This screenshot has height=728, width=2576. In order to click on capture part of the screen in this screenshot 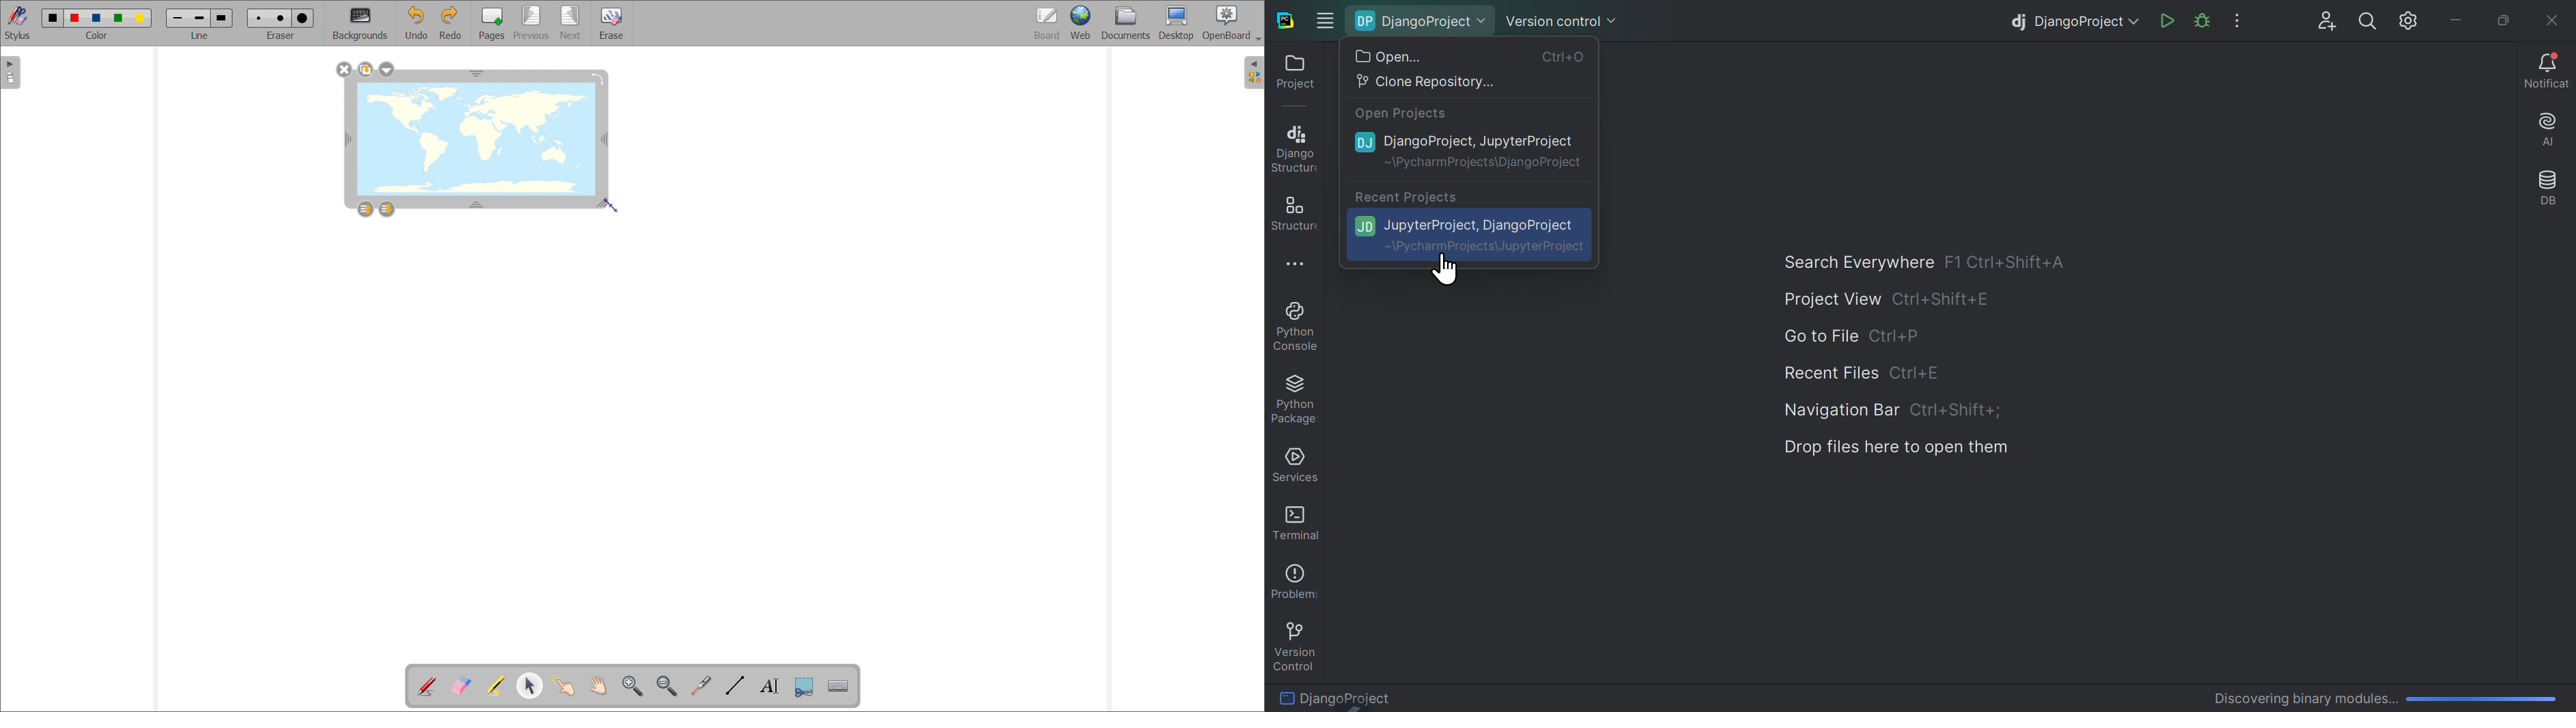, I will do `click(805, 686)`.